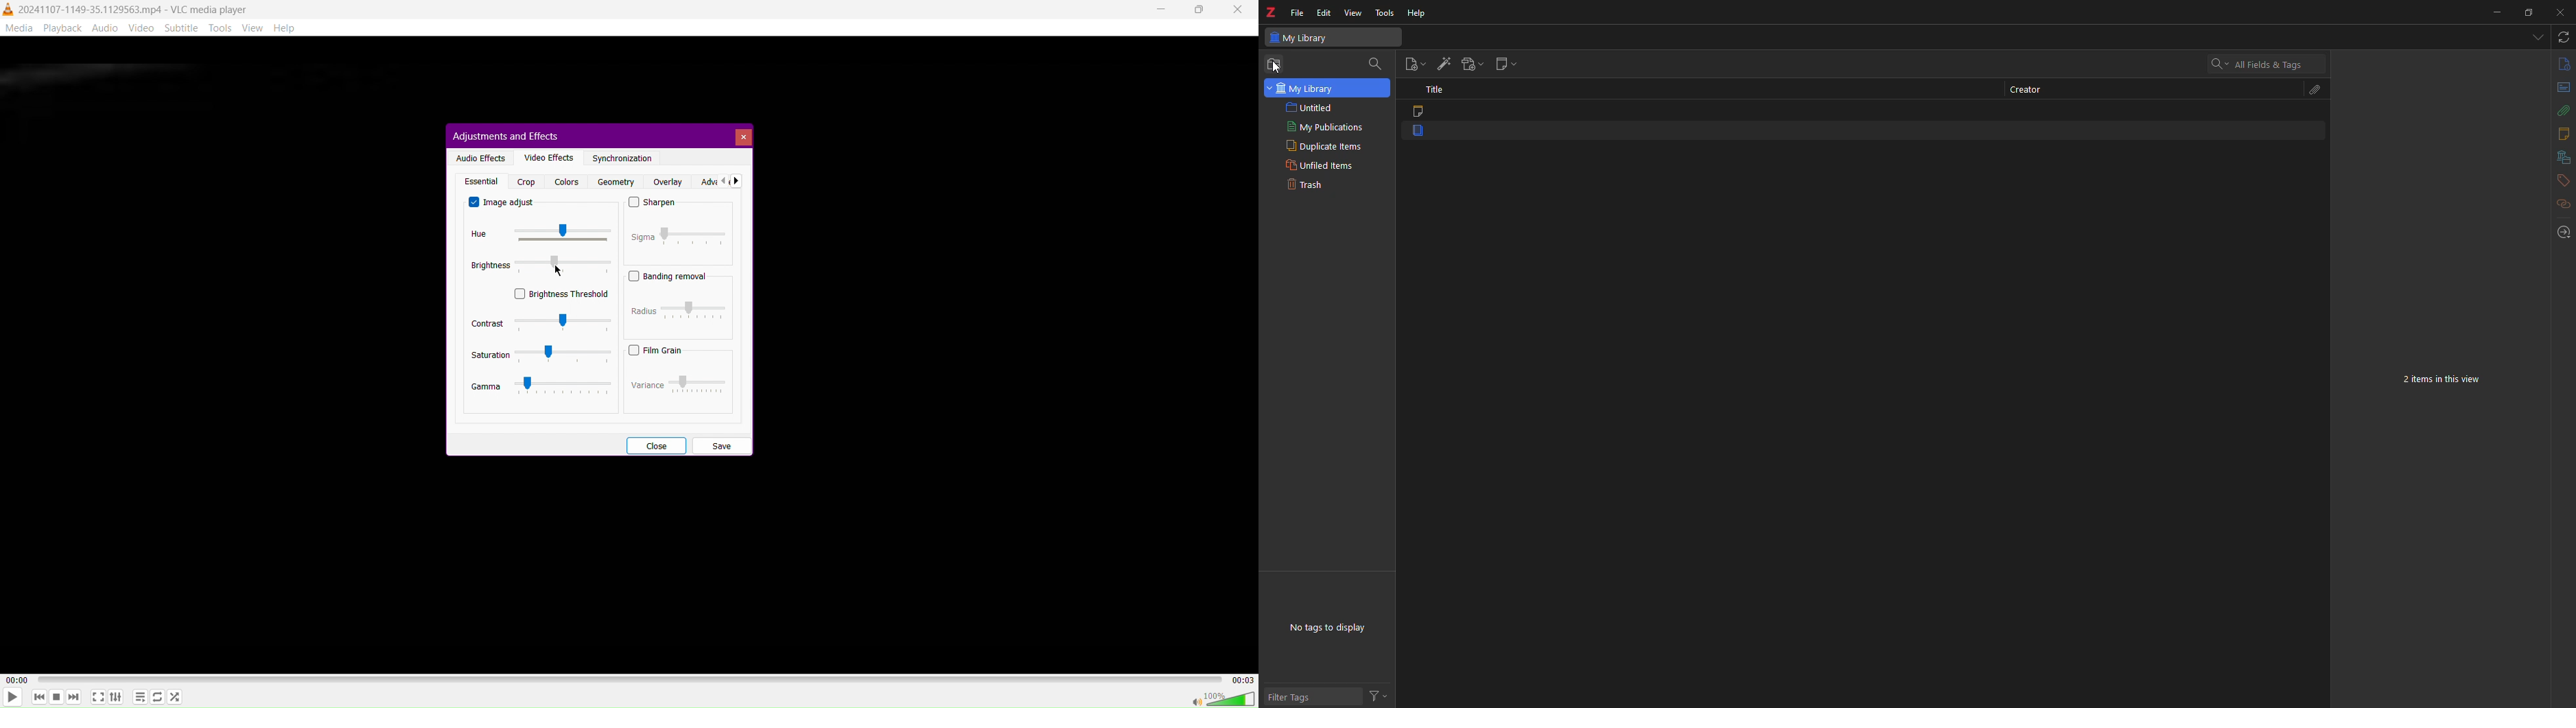 The height and width of the screenshot is (728, 2576). What do you see at coordinates (74, 698) in the screenshot?
I see `Skip Forward` at bounding box center [74, 698].